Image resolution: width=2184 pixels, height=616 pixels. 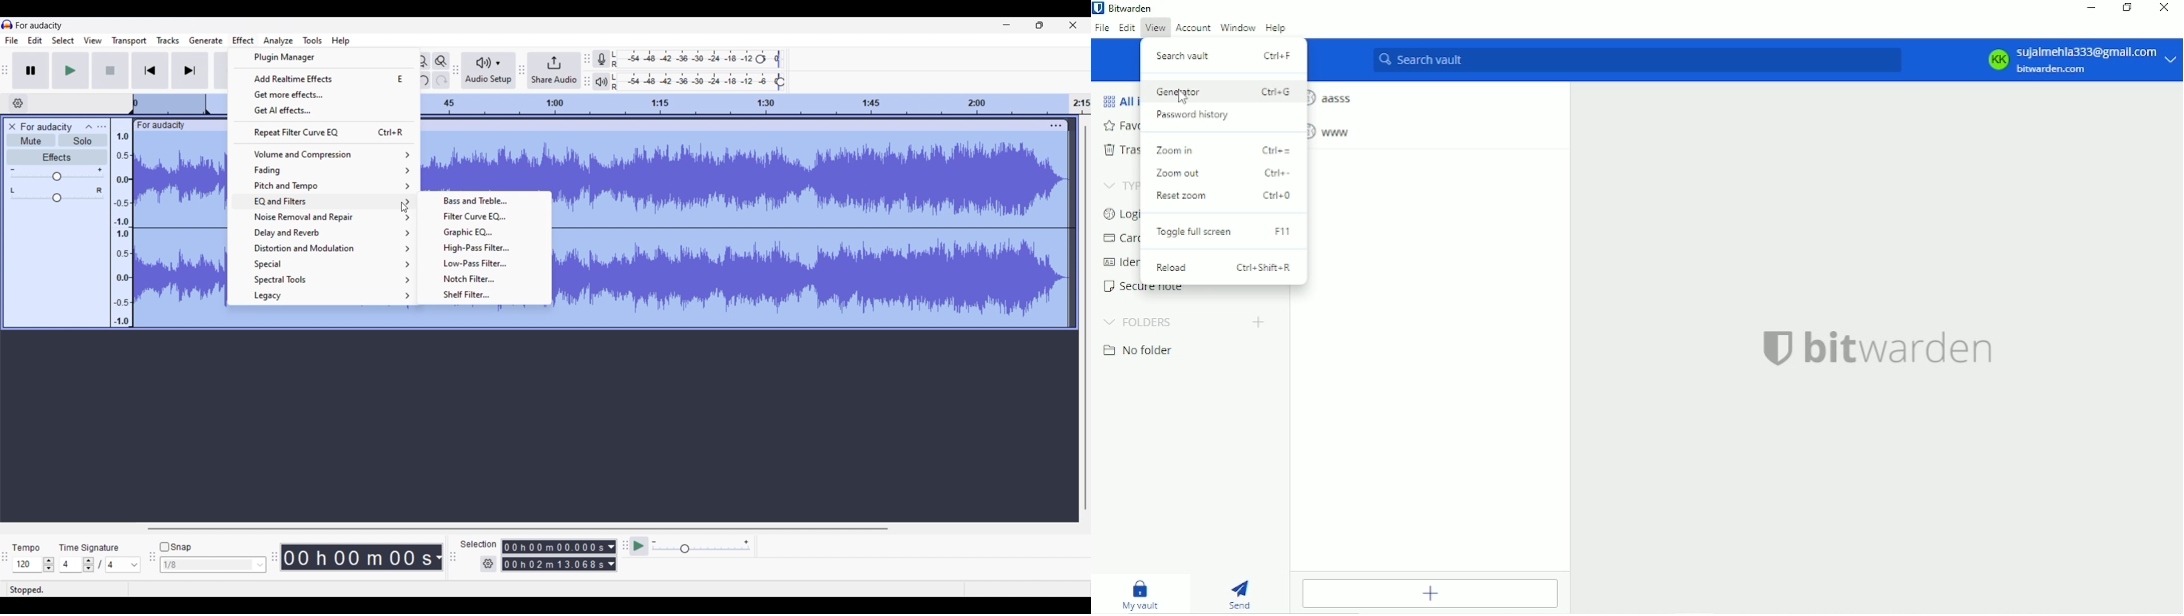 What do you see at coordinates (1126, 30) in the screenshot?
I see `Edit` at bounding box center [1126, 30].